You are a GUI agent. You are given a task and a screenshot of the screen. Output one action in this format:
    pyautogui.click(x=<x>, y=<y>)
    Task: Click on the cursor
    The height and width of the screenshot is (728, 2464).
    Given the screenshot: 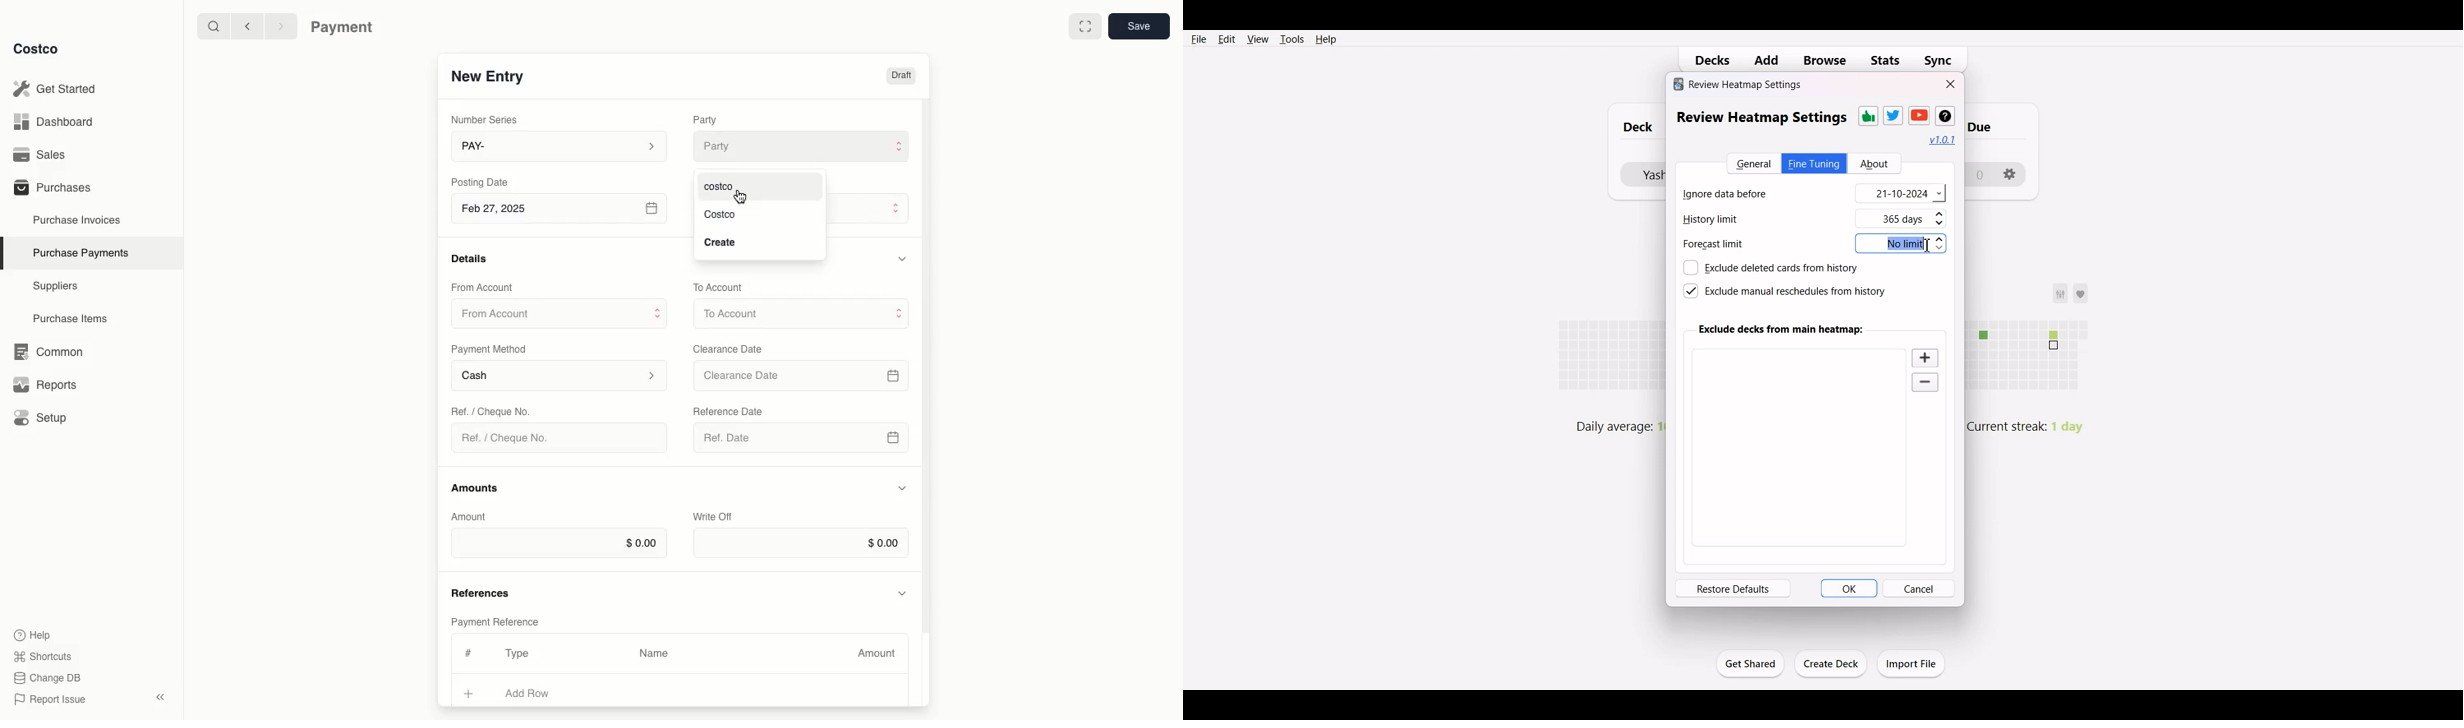 What is the action you would take?
    pyautogui.click(x=741, y=195)
    